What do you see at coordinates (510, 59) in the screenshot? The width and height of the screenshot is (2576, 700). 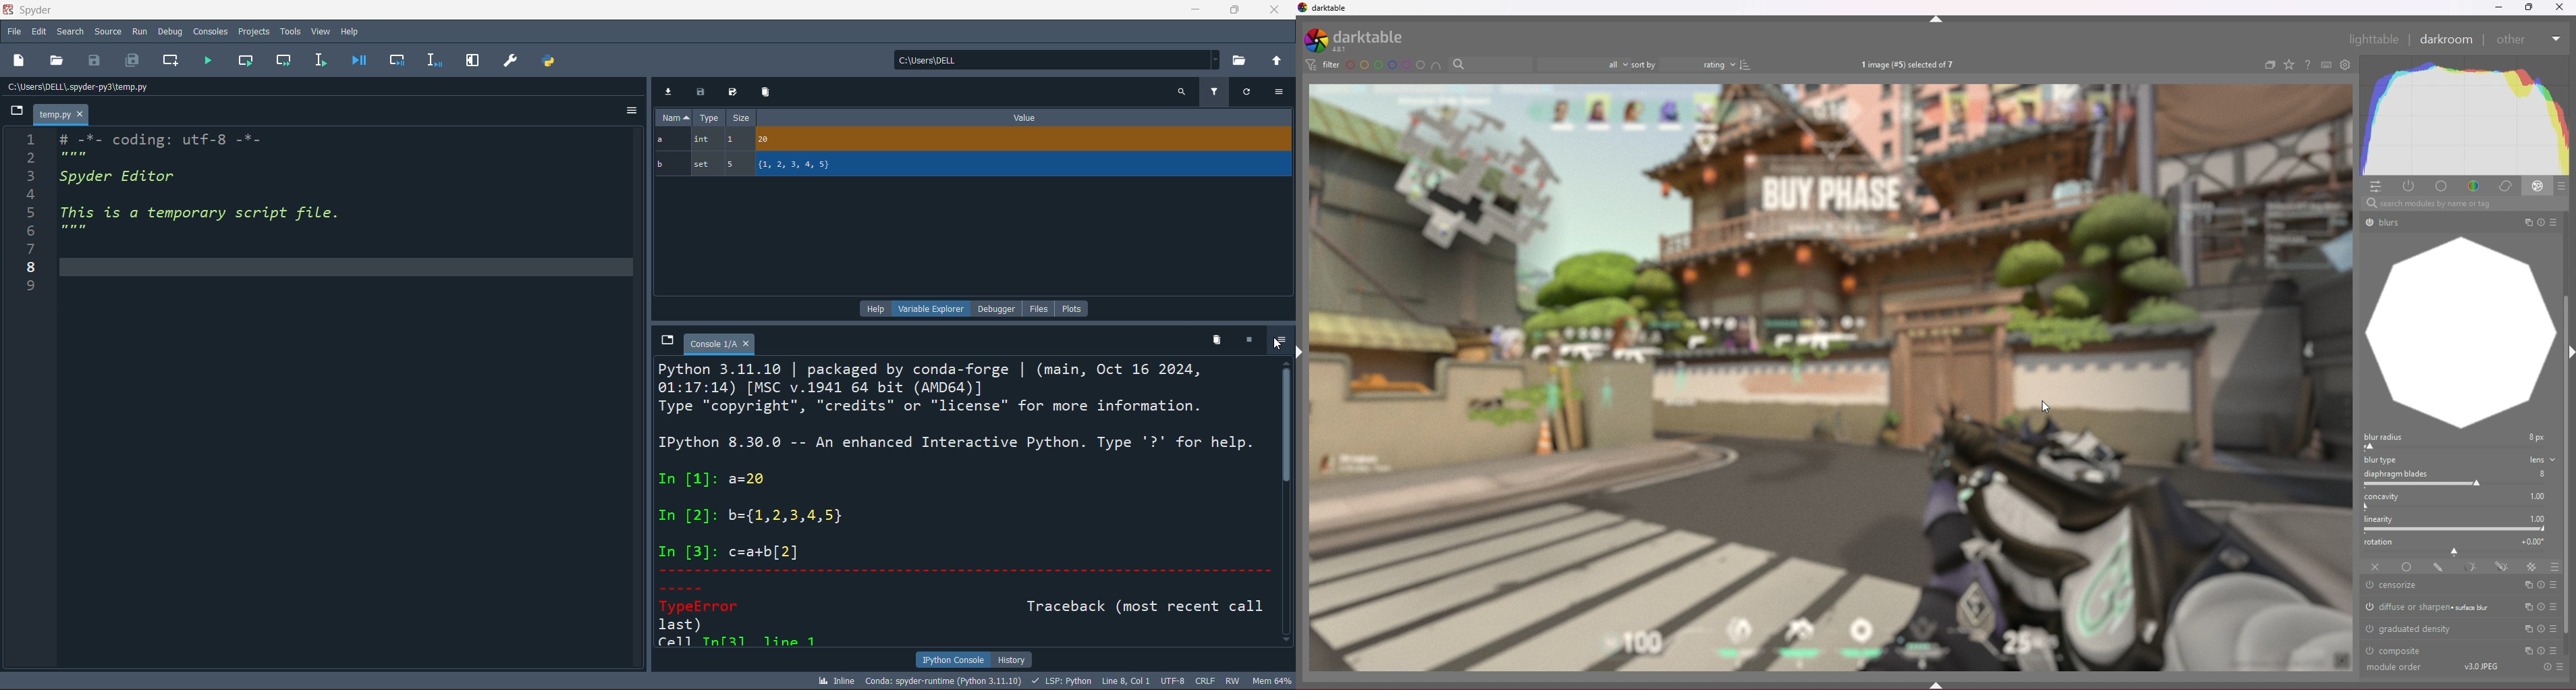 I see `preferences` at bounding box center [510, 59].